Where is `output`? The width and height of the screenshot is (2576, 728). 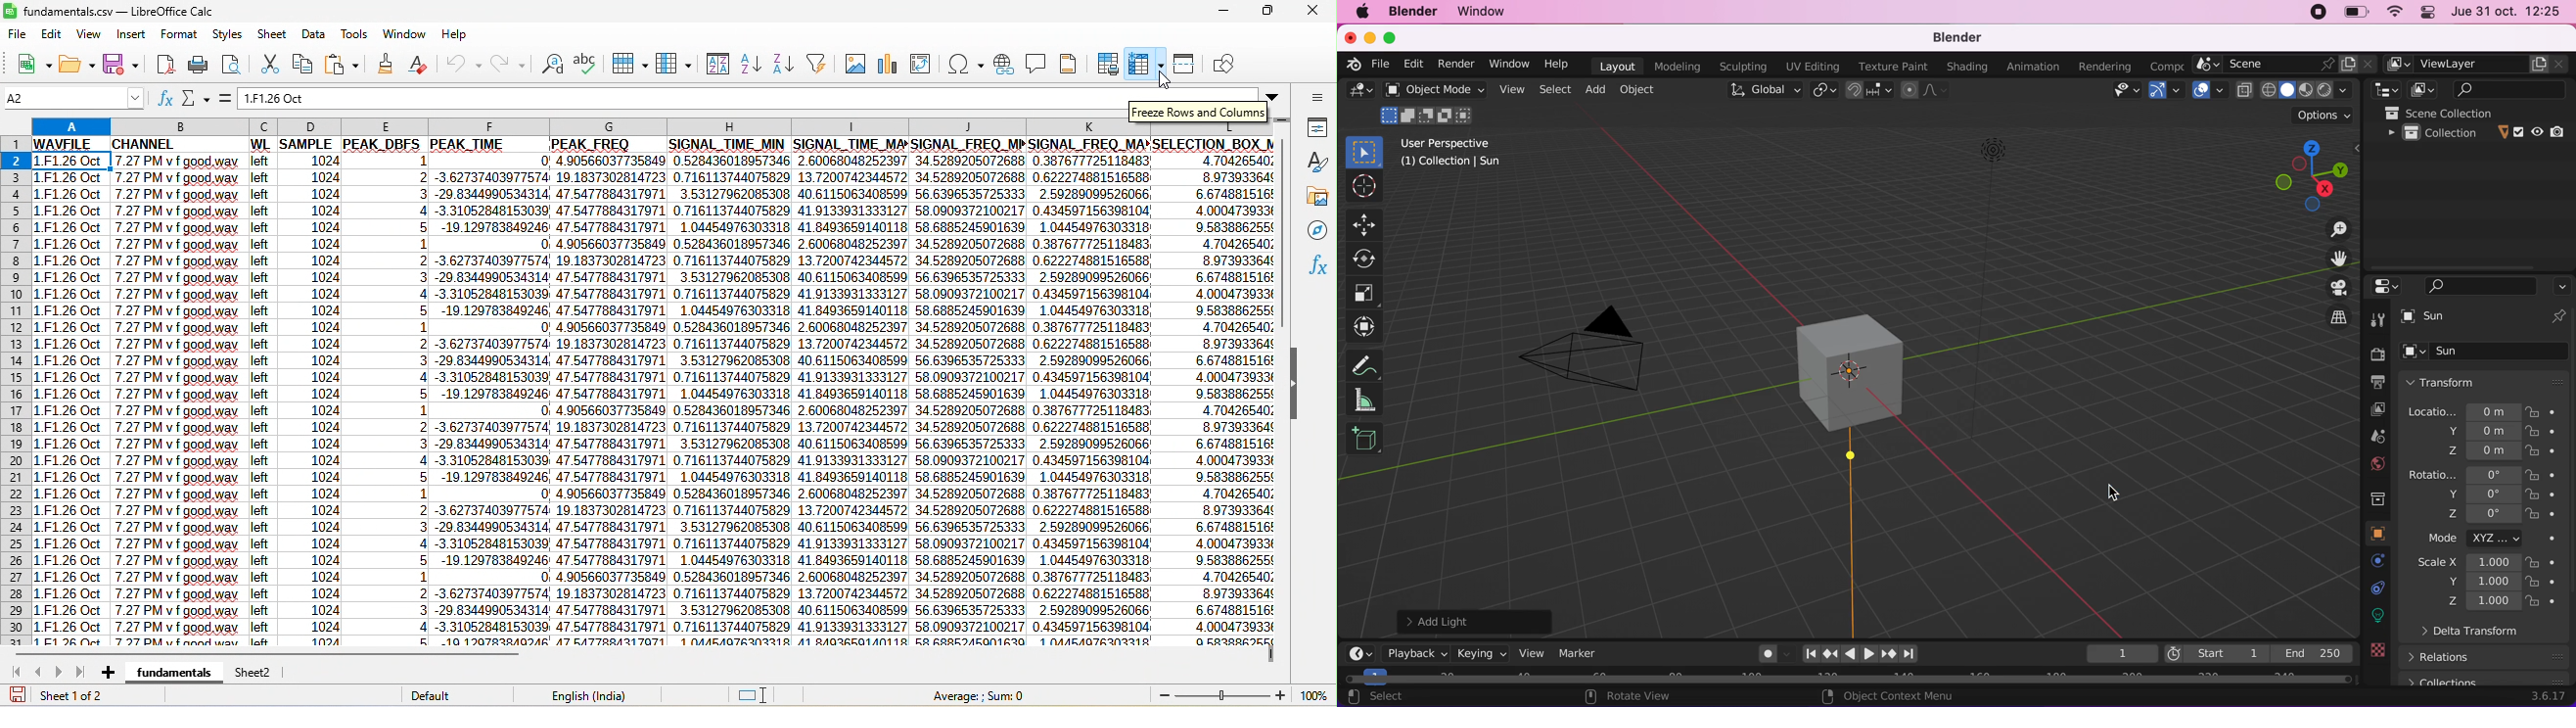 output is located at coordinates (2373, 383).